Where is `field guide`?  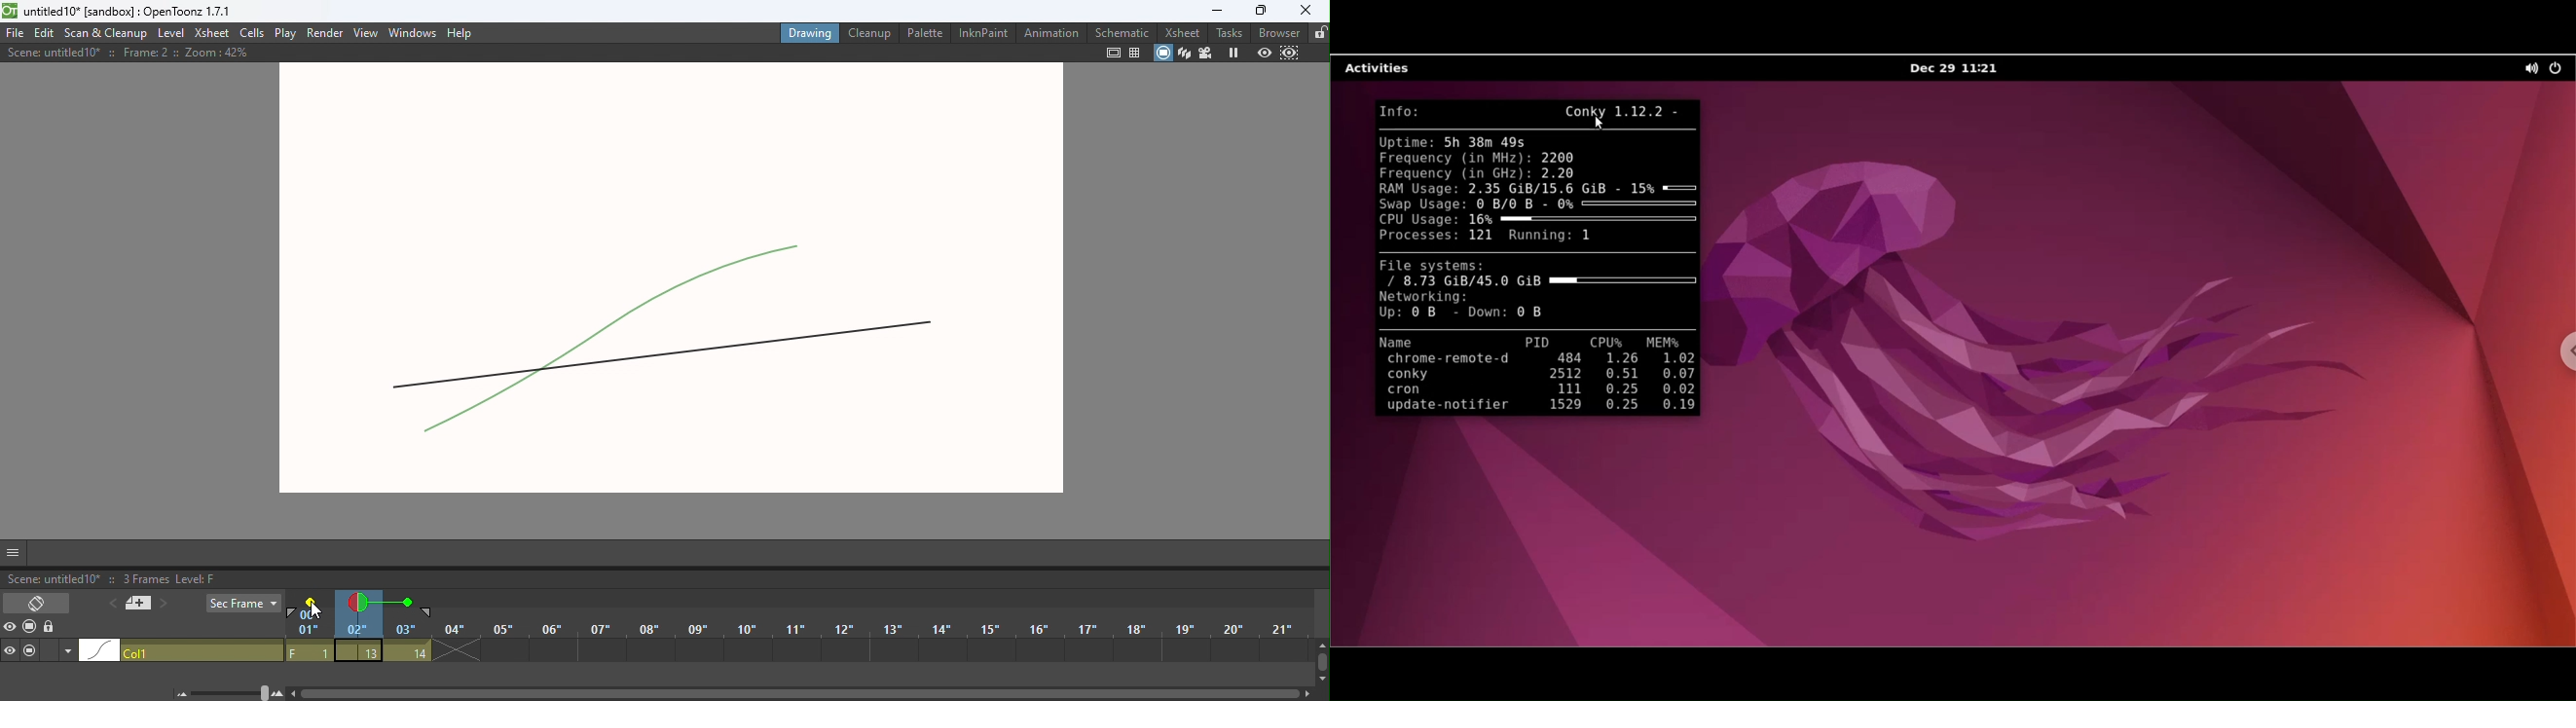 field guide is located at coordinates (1135, 53).